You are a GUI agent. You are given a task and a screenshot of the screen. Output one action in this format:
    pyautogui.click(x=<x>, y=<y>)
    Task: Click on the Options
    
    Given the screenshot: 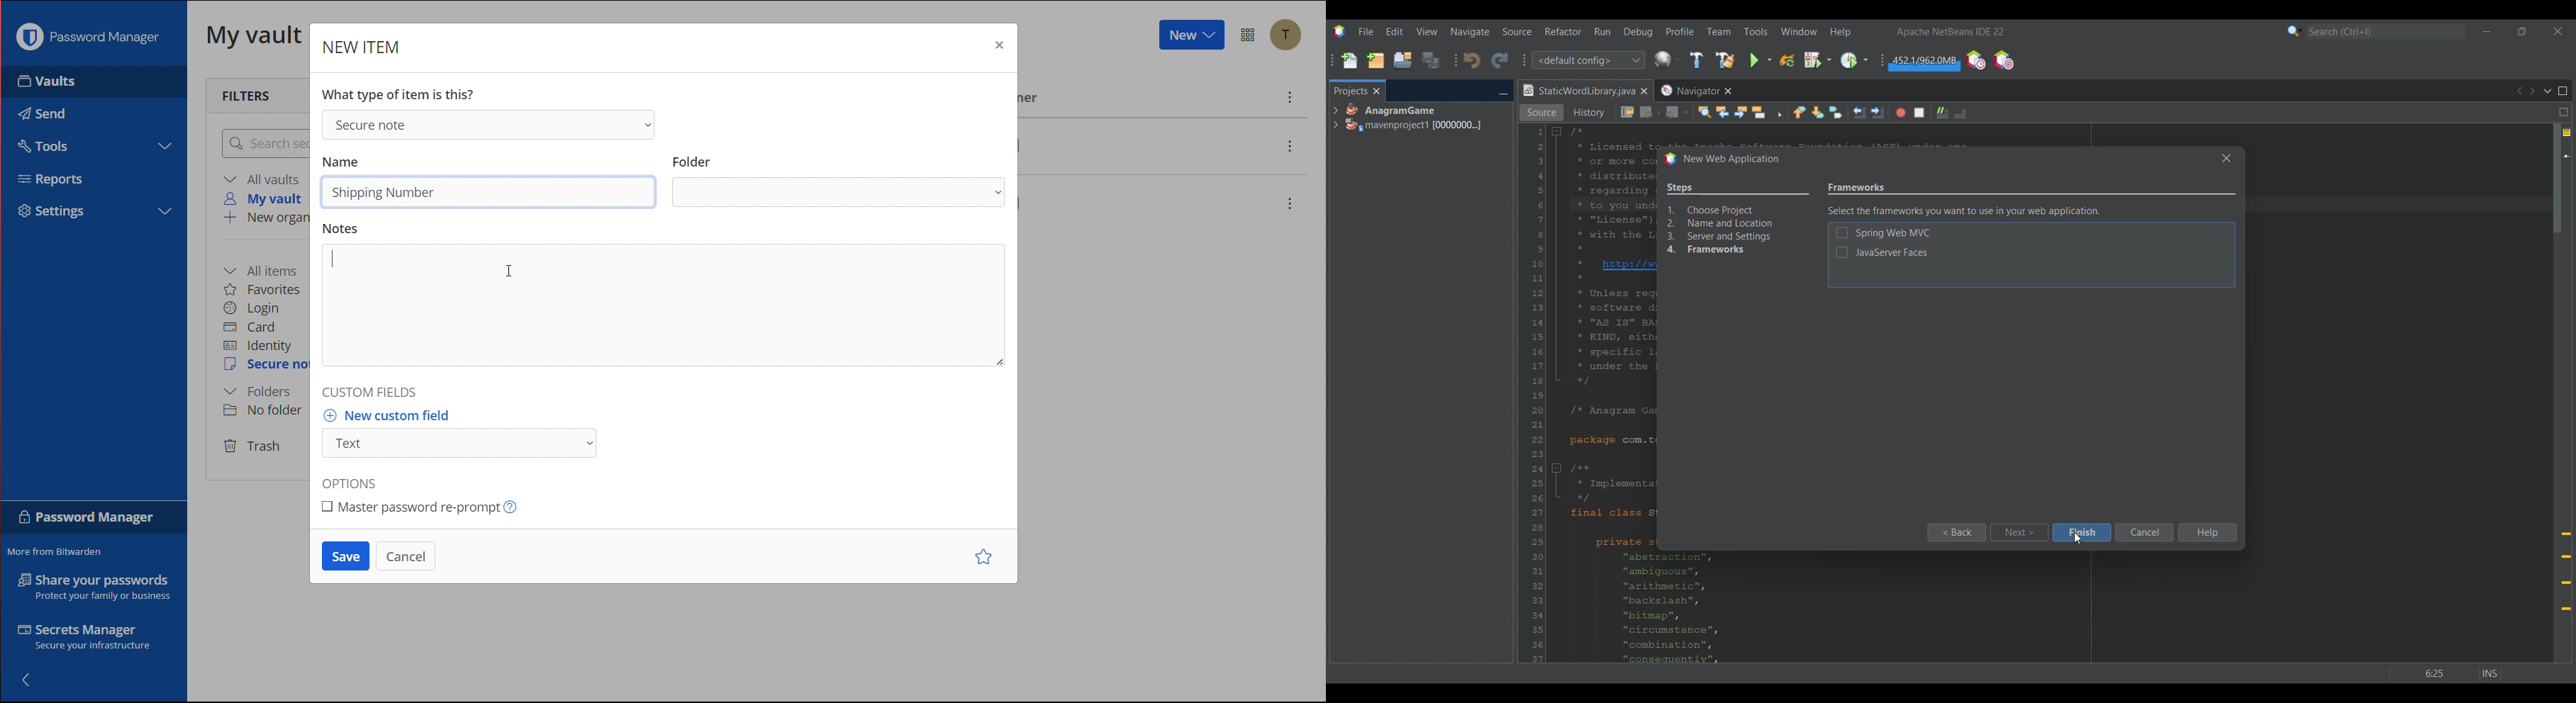 What is the action you would take?
    pyautogui.click(x=353, y=480)
    